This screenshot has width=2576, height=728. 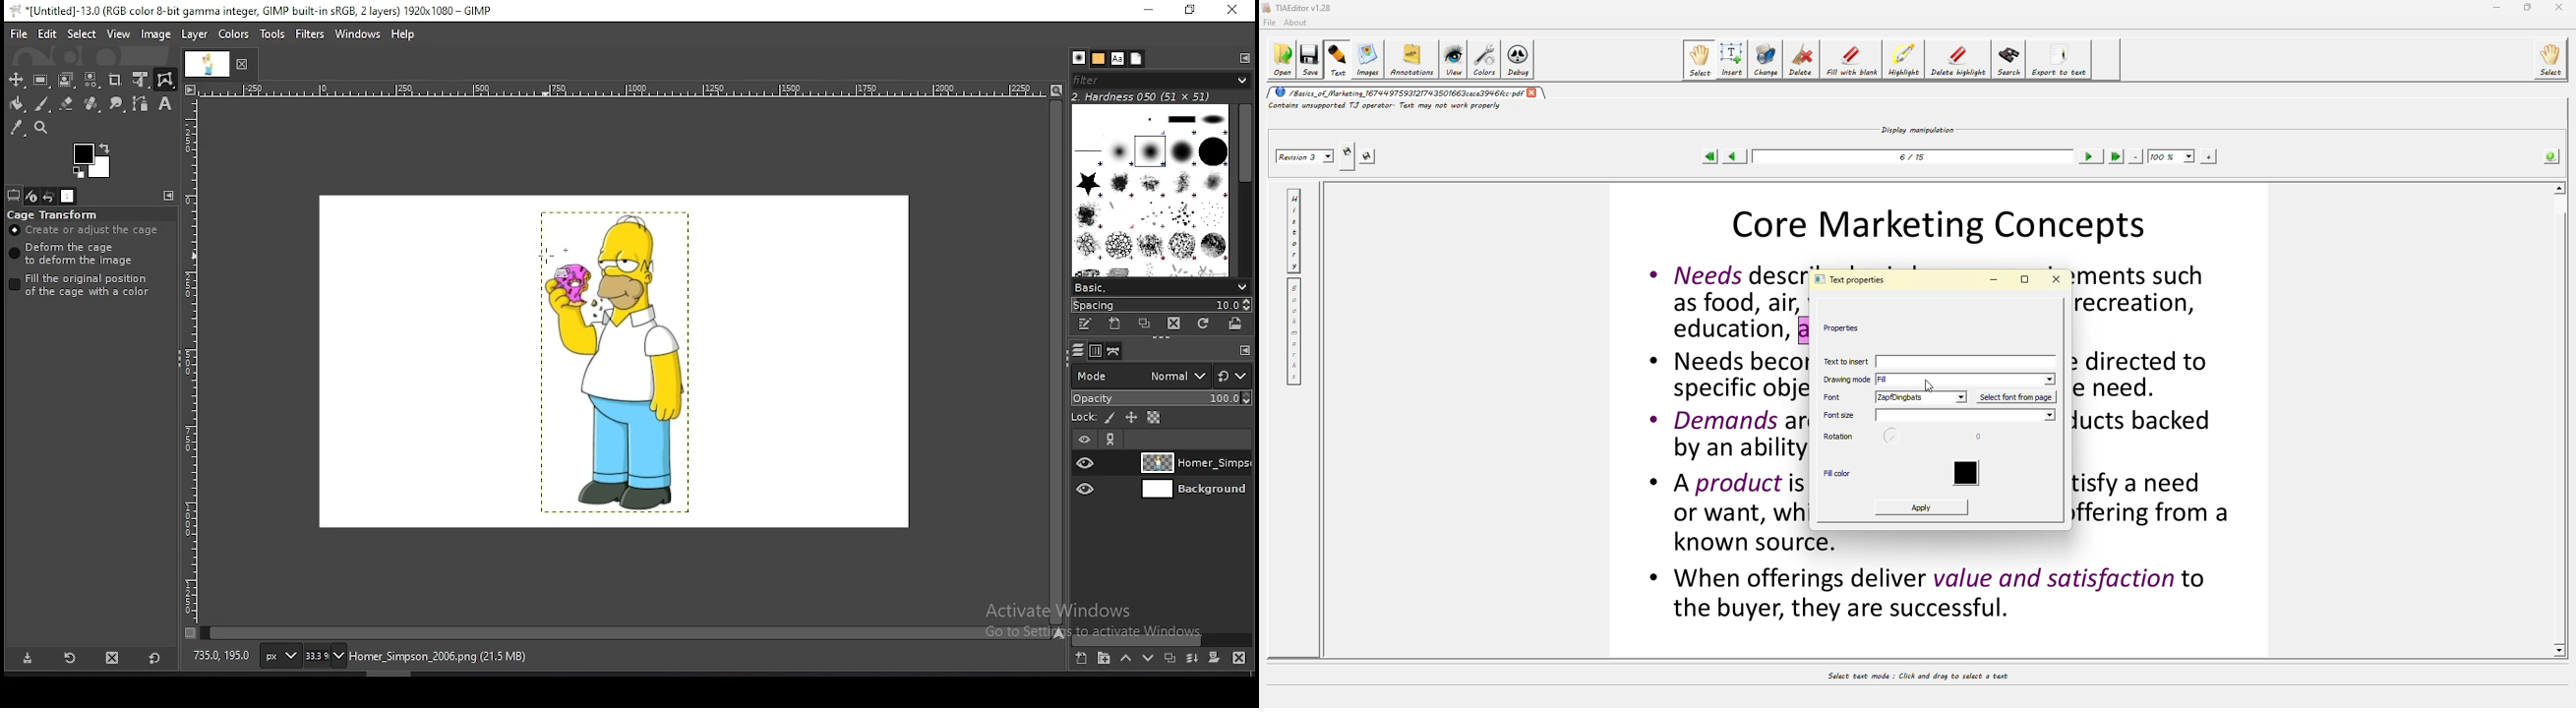 What do you see at coordinates (1108, 419) in the screenshot?
I see `lock pixels` at bounding box center [1108, 419].